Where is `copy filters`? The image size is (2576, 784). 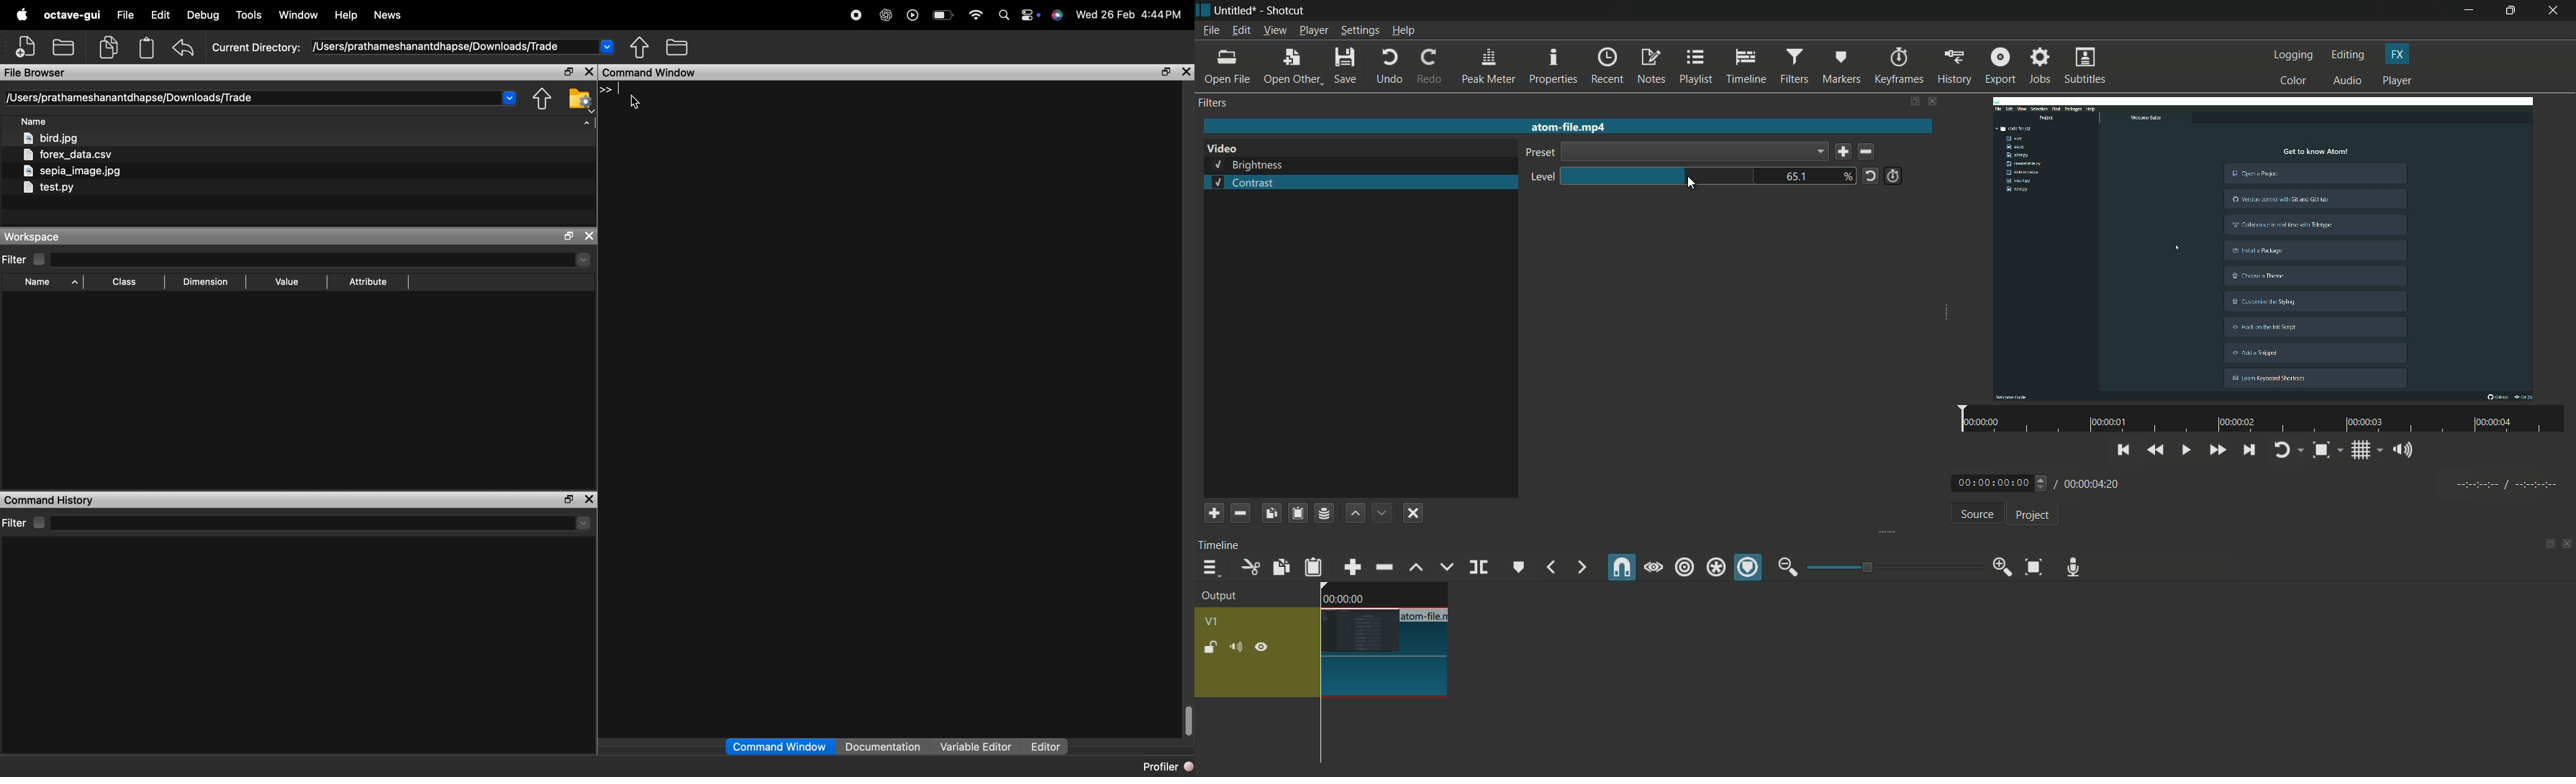
copy filters is located at coordinates (1270, 513).